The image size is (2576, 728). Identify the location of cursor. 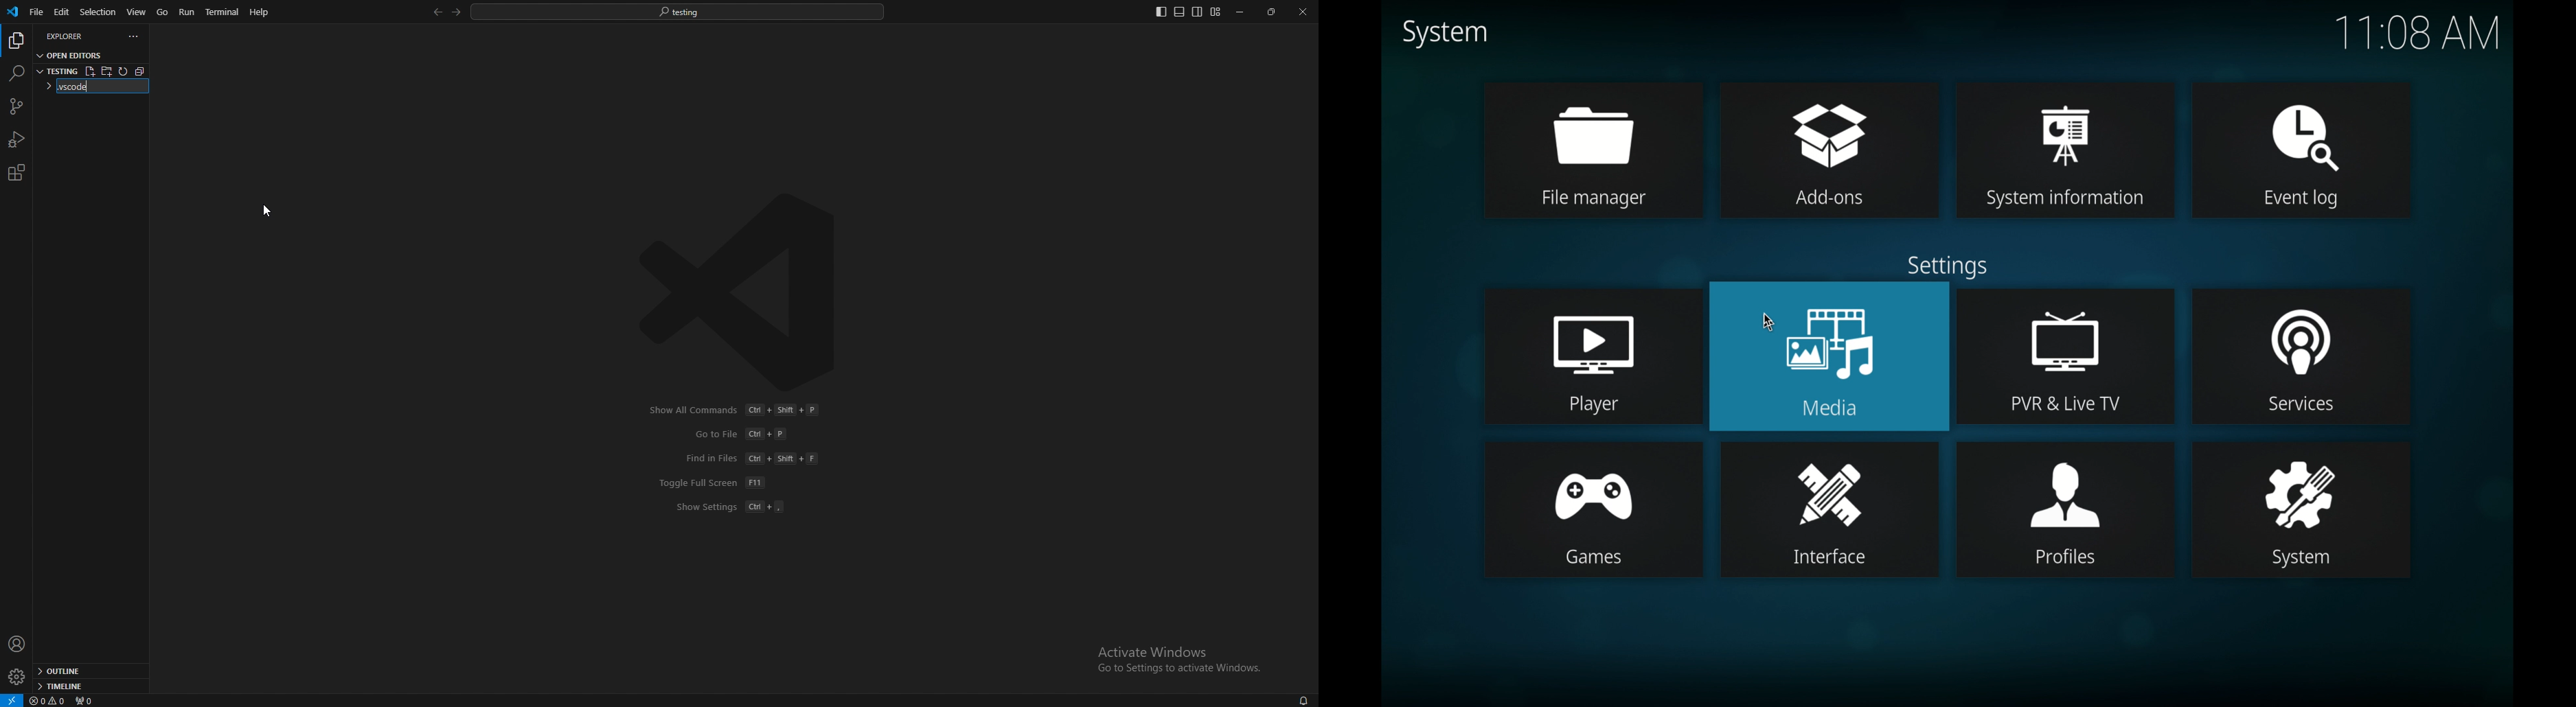
(272, 205).